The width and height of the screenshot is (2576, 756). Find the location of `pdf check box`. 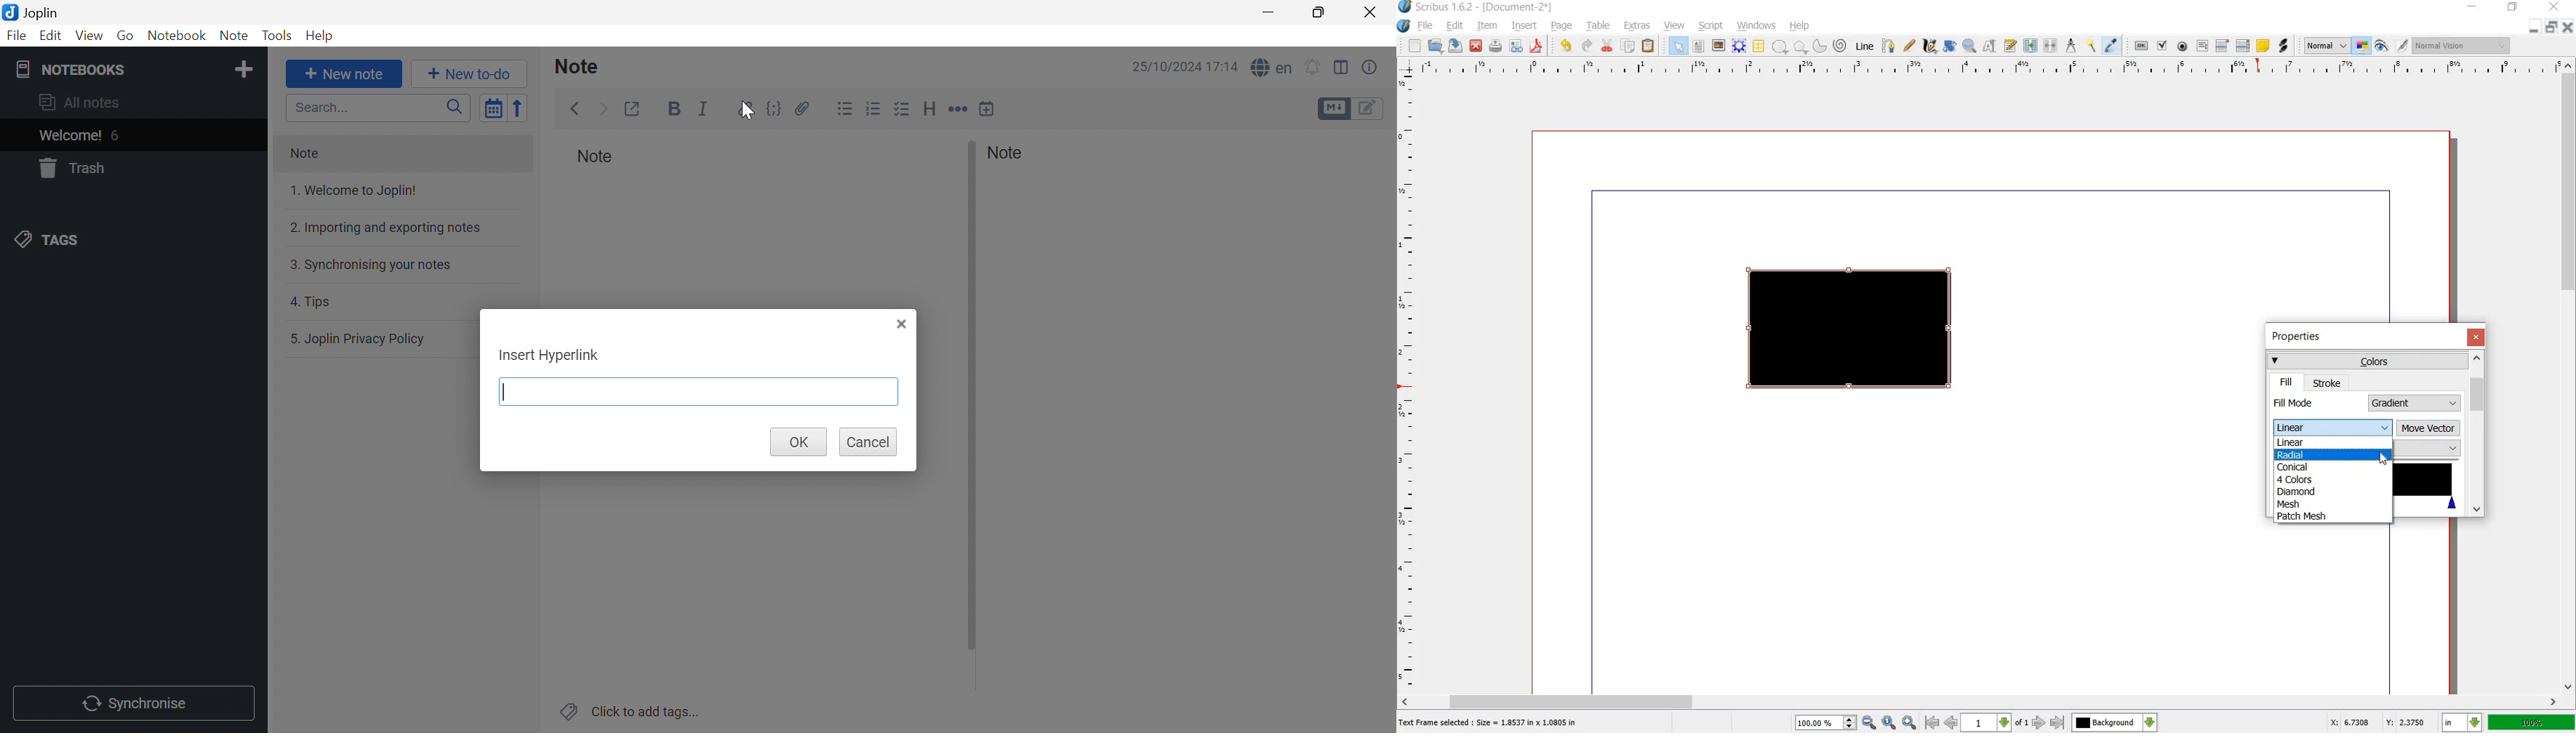

pdf check box is located at coordinates (2162, 46).